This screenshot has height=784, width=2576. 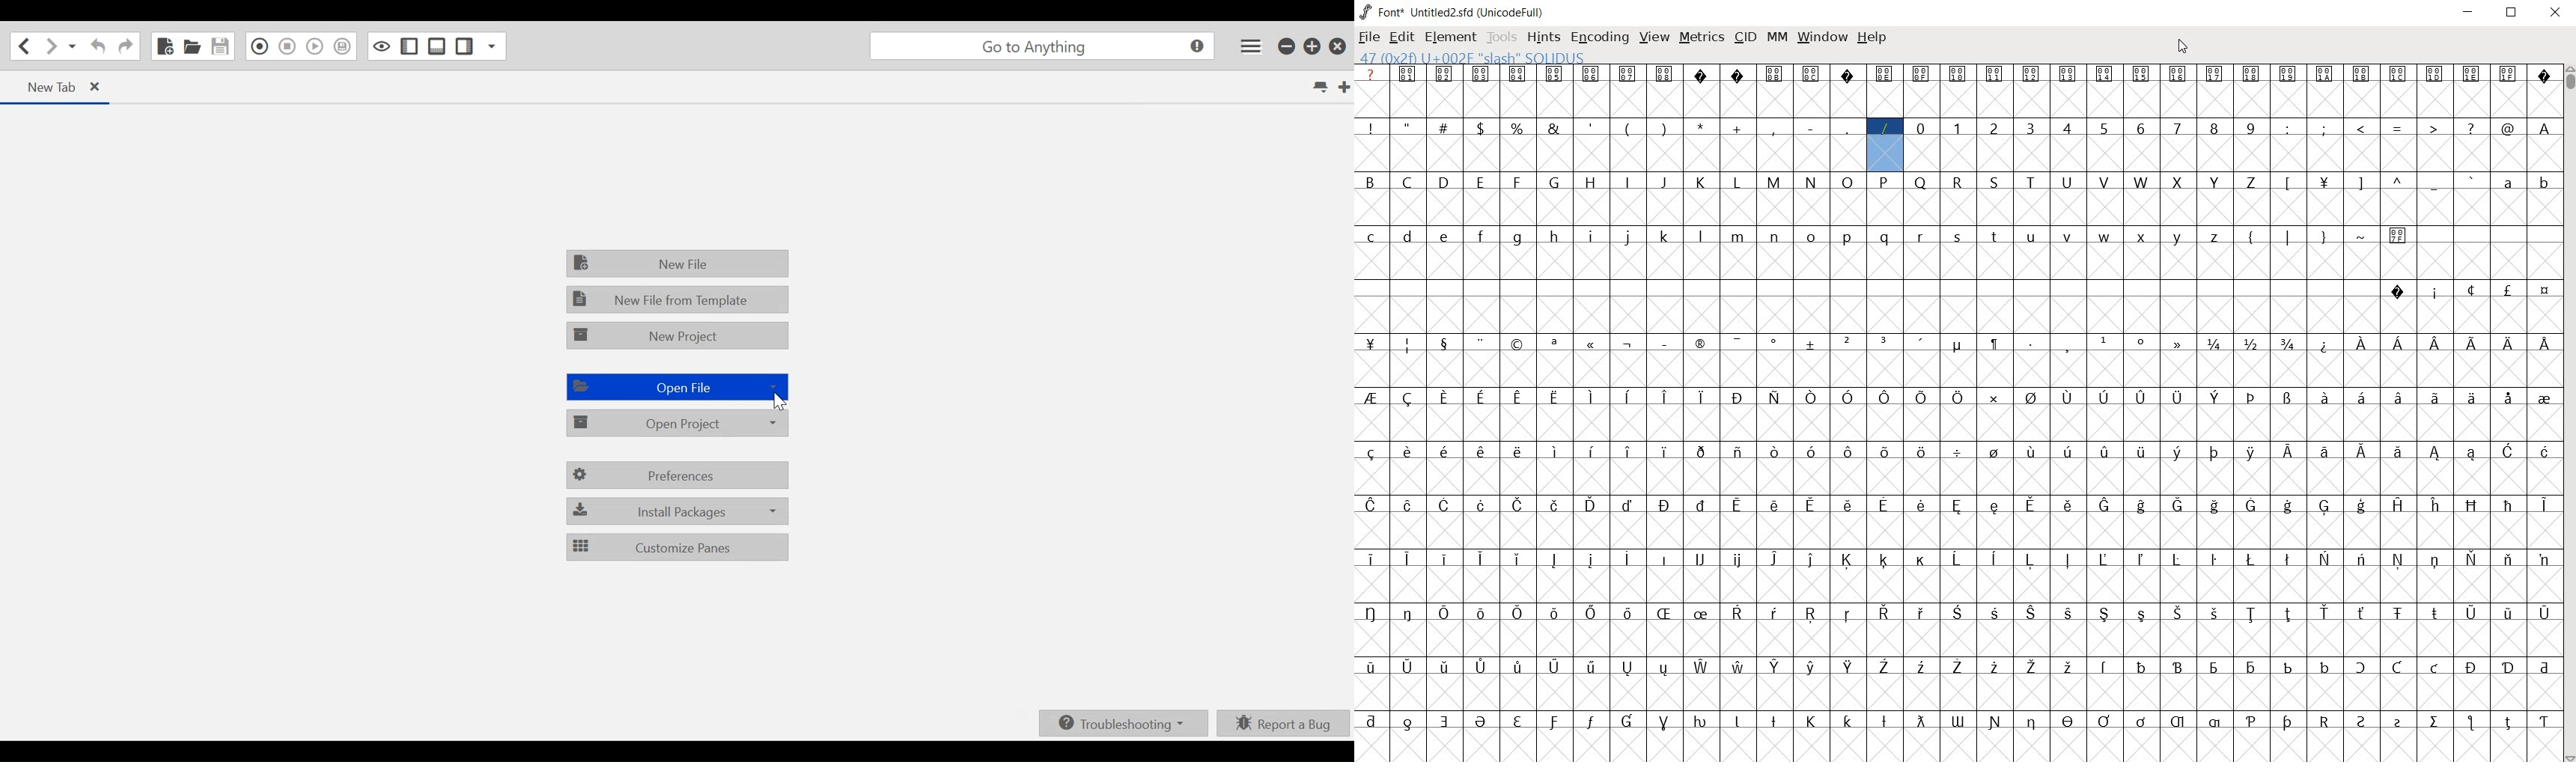 What do you see at coordinates (2398, 237) in the screenshot?
I see `glyph` at bounding box center [2398, 237].